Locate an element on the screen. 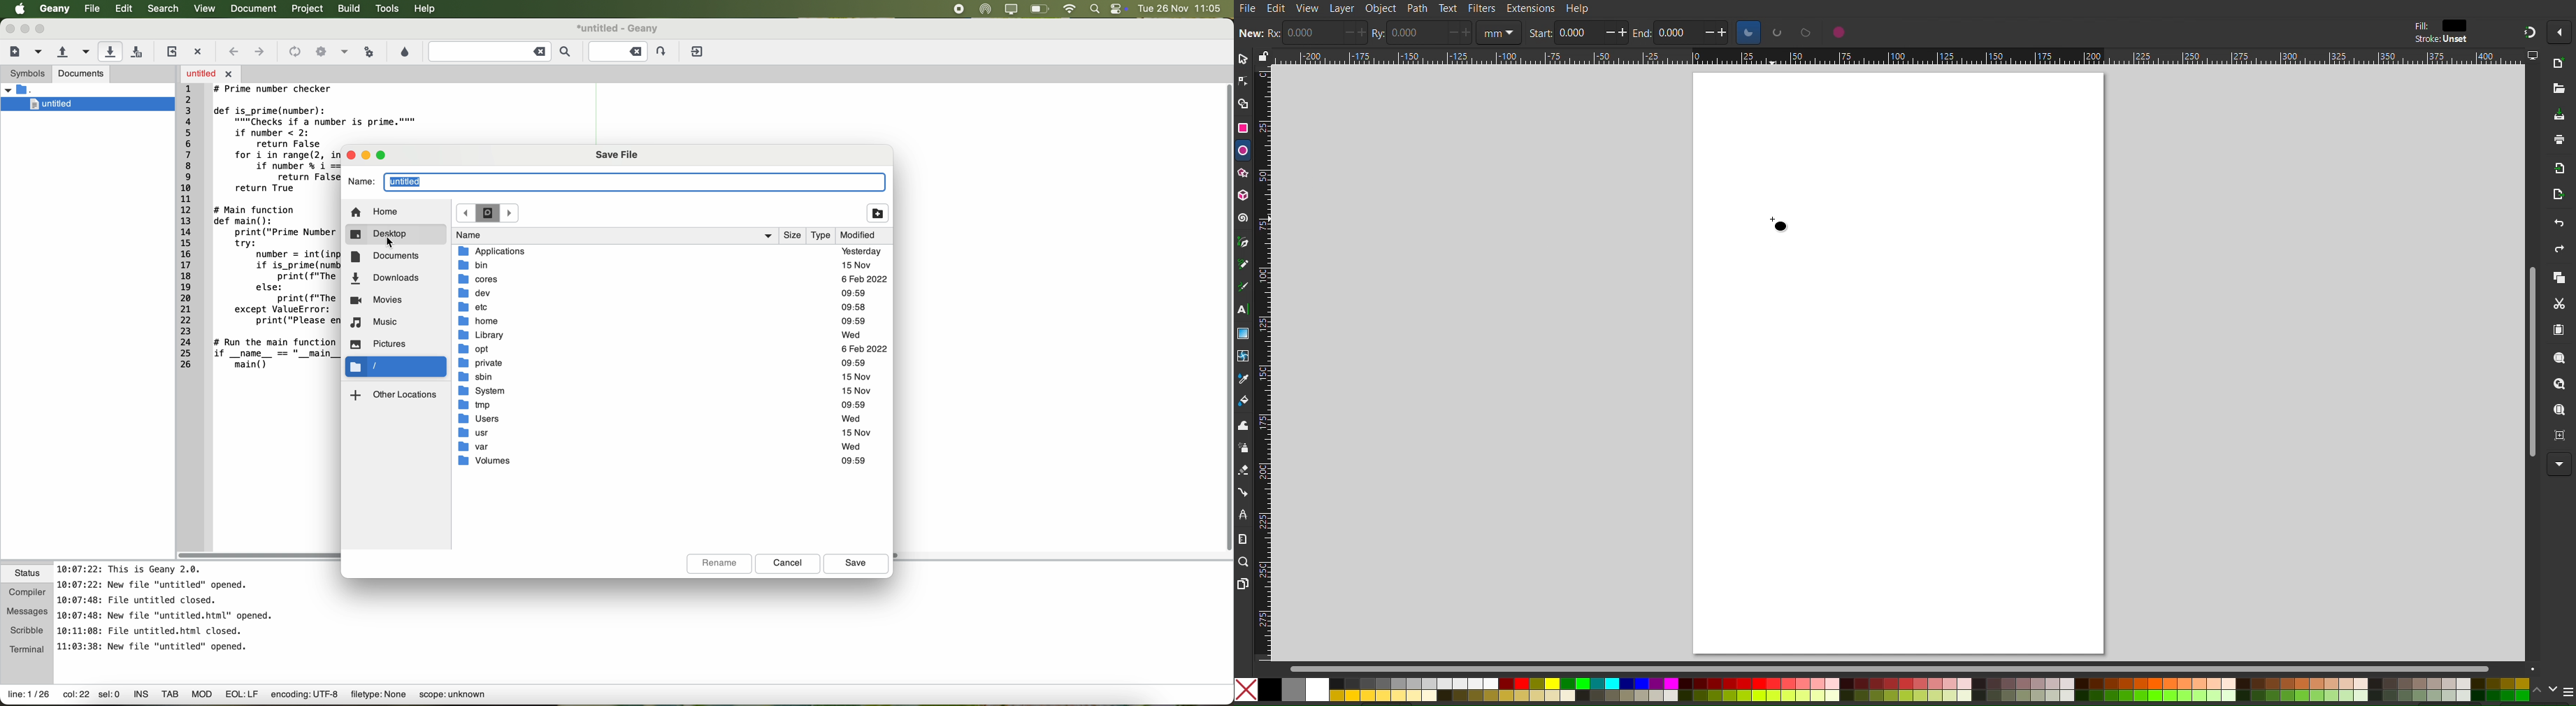 This screenshot has height=728, width=2576. downloads is located at coordinates (385, 279).